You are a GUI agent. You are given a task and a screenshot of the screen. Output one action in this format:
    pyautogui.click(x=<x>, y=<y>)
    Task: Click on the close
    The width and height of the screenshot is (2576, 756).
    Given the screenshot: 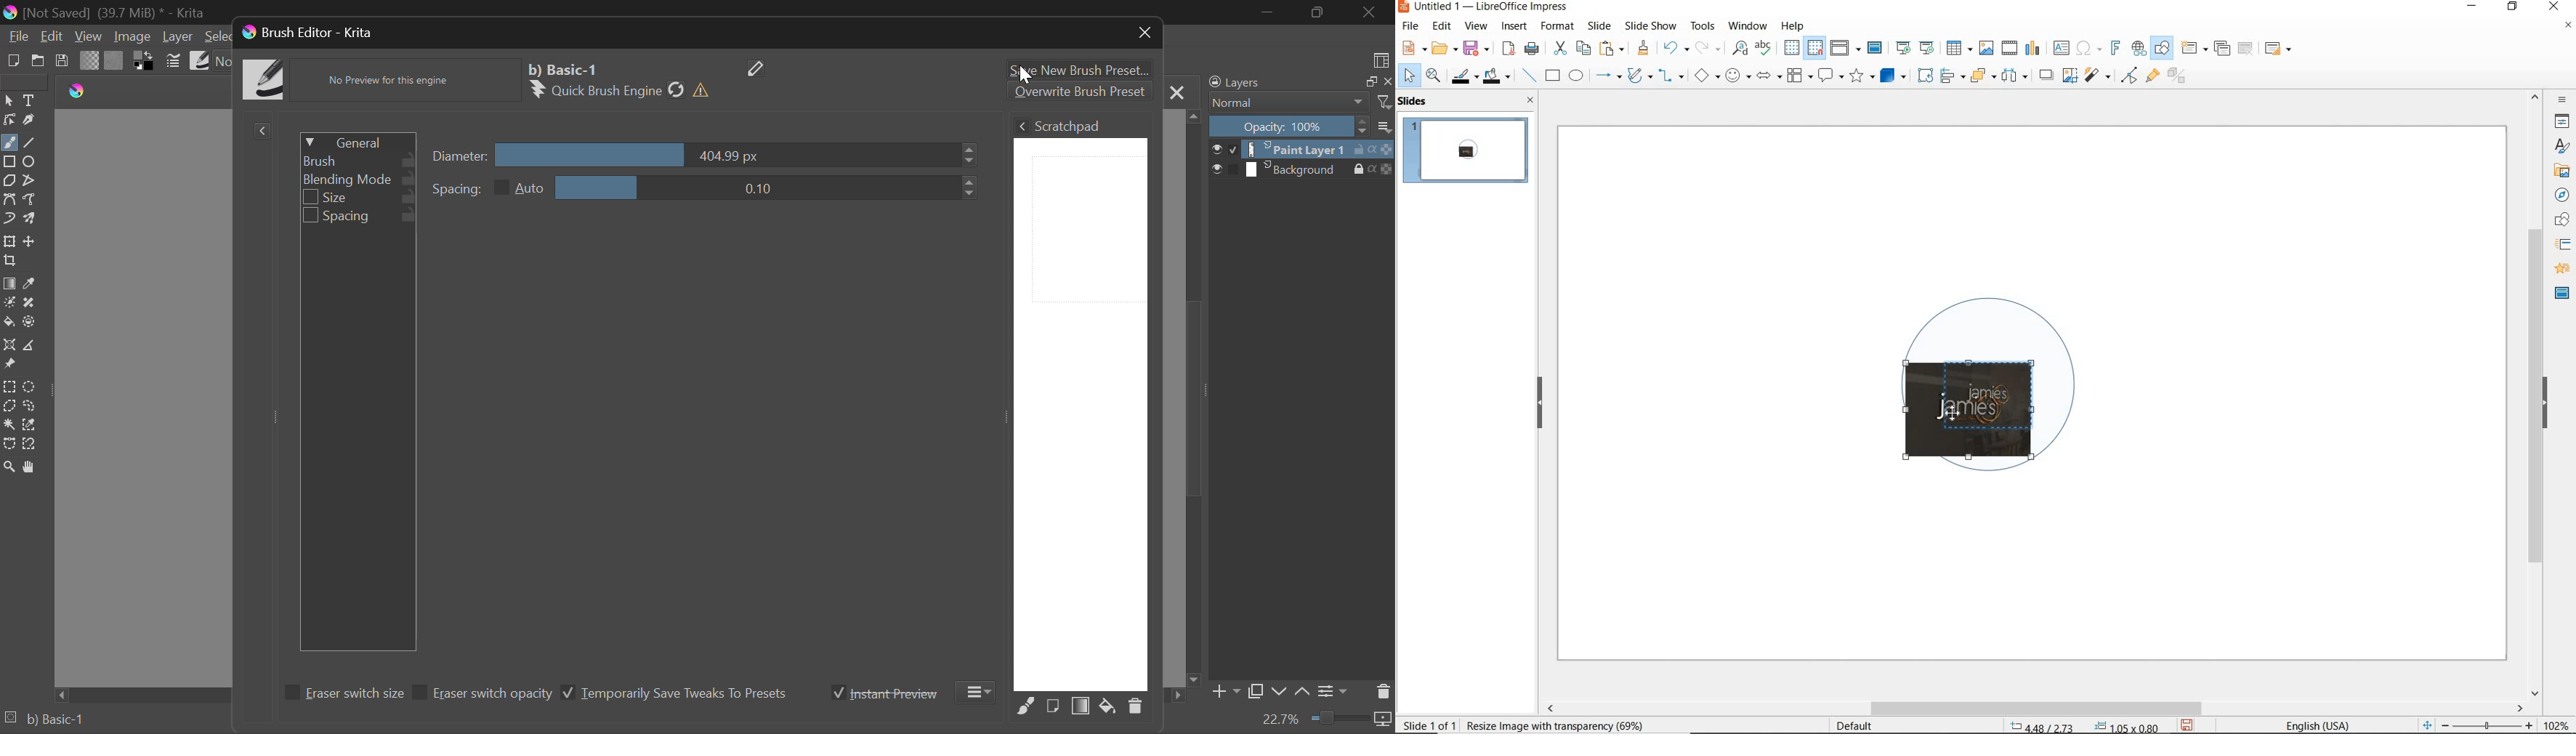 What is the action you would take?
    pyautogui.click(x=1527, y=100)
    